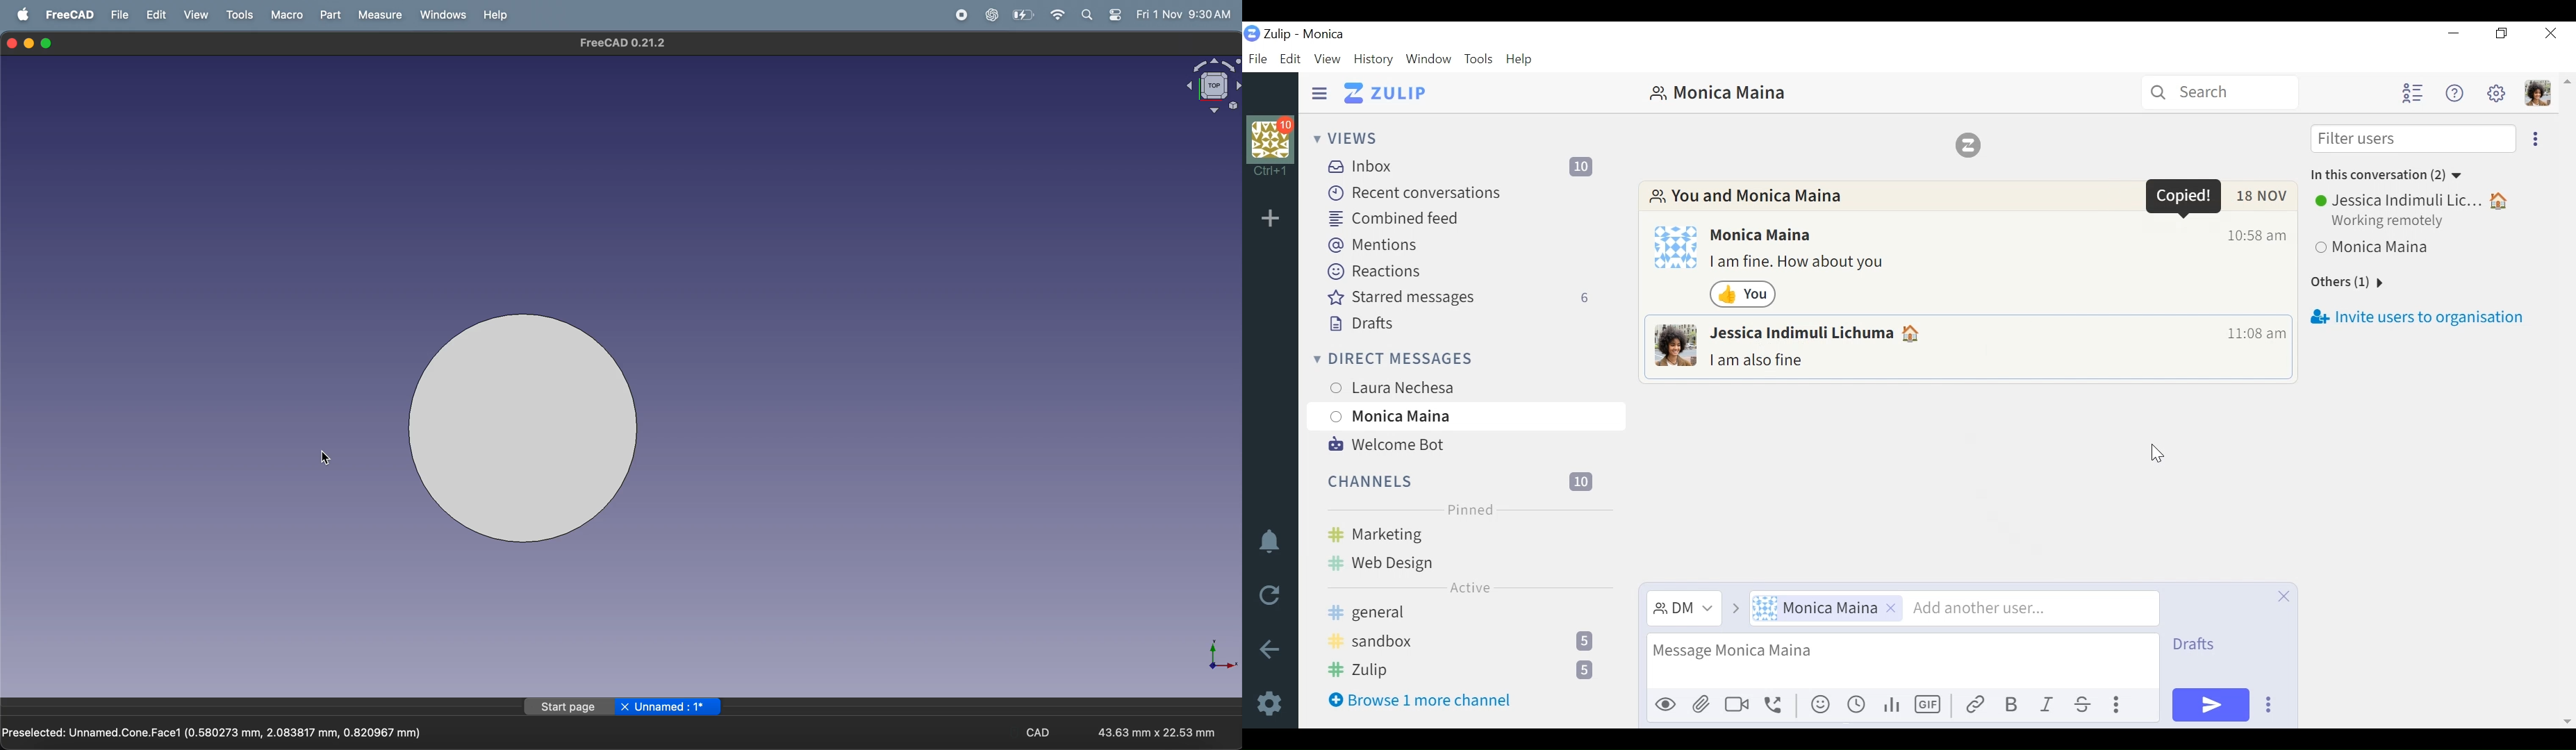 The width and height of the screenshot is (2576, 756). I want to click on Working remotely, so click(2392, 224).